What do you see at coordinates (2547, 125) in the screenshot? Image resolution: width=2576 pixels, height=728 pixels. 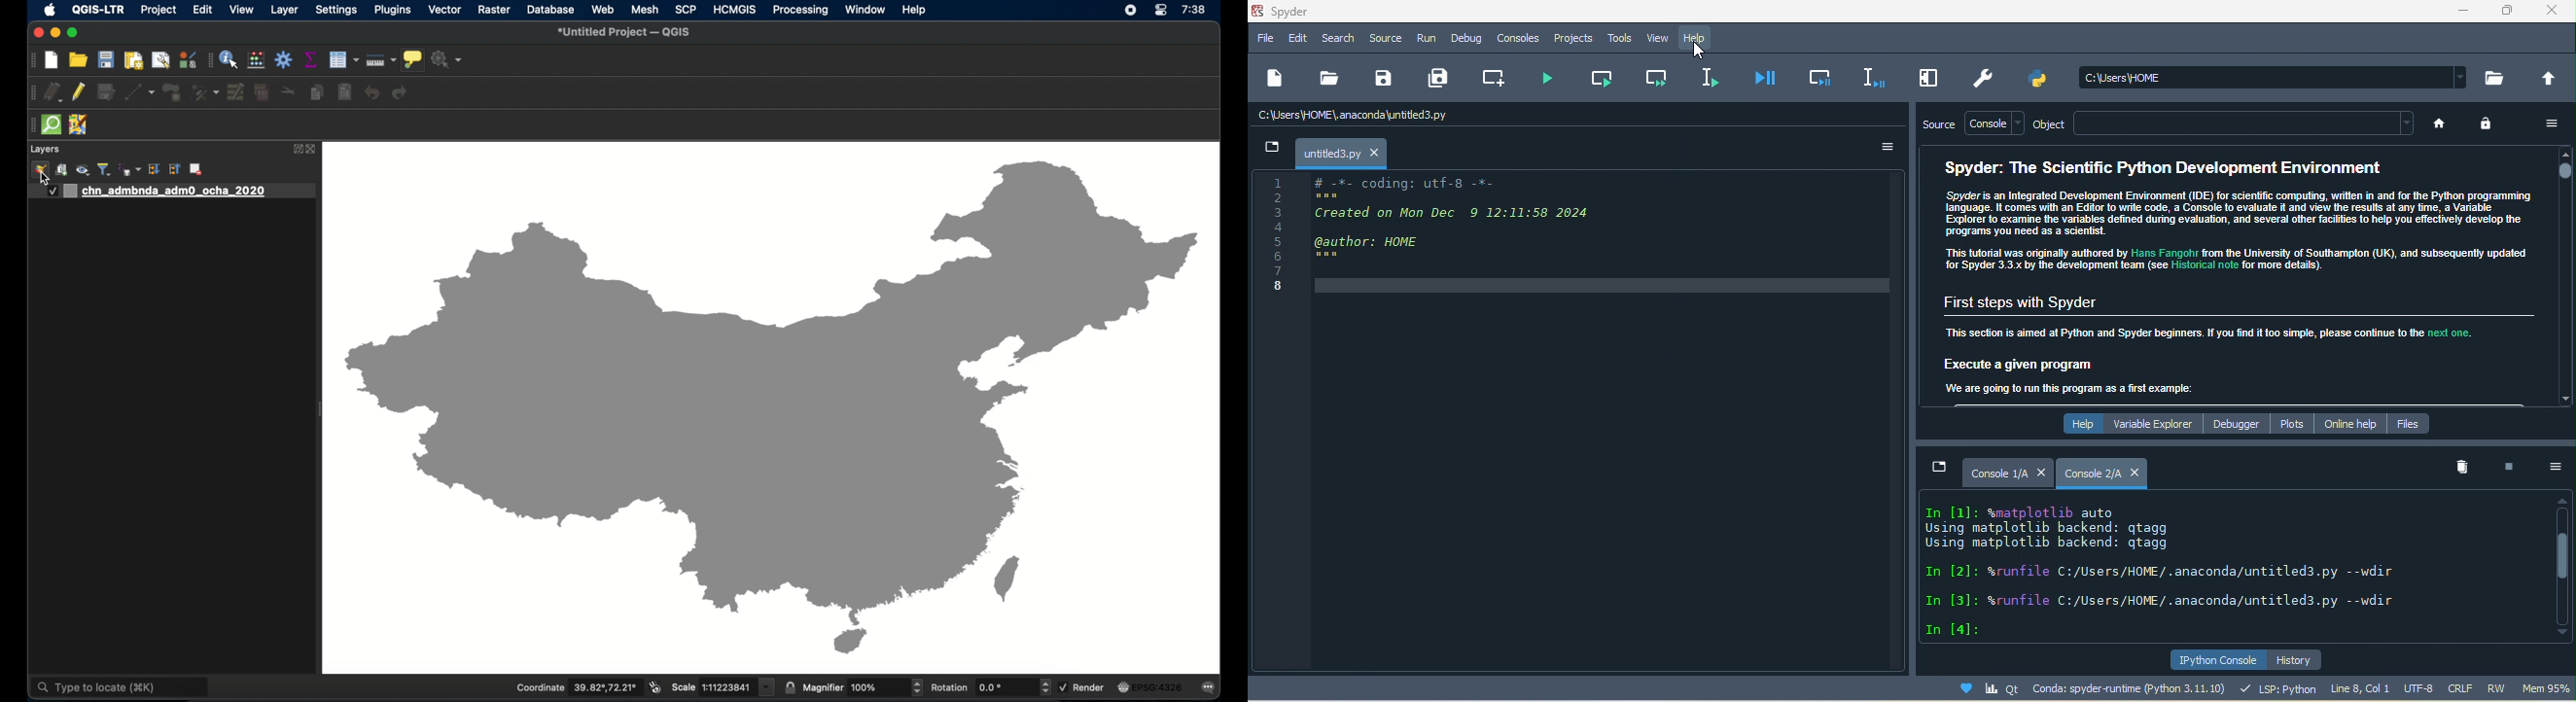 I see `option` at bounding box center [2547, 125].